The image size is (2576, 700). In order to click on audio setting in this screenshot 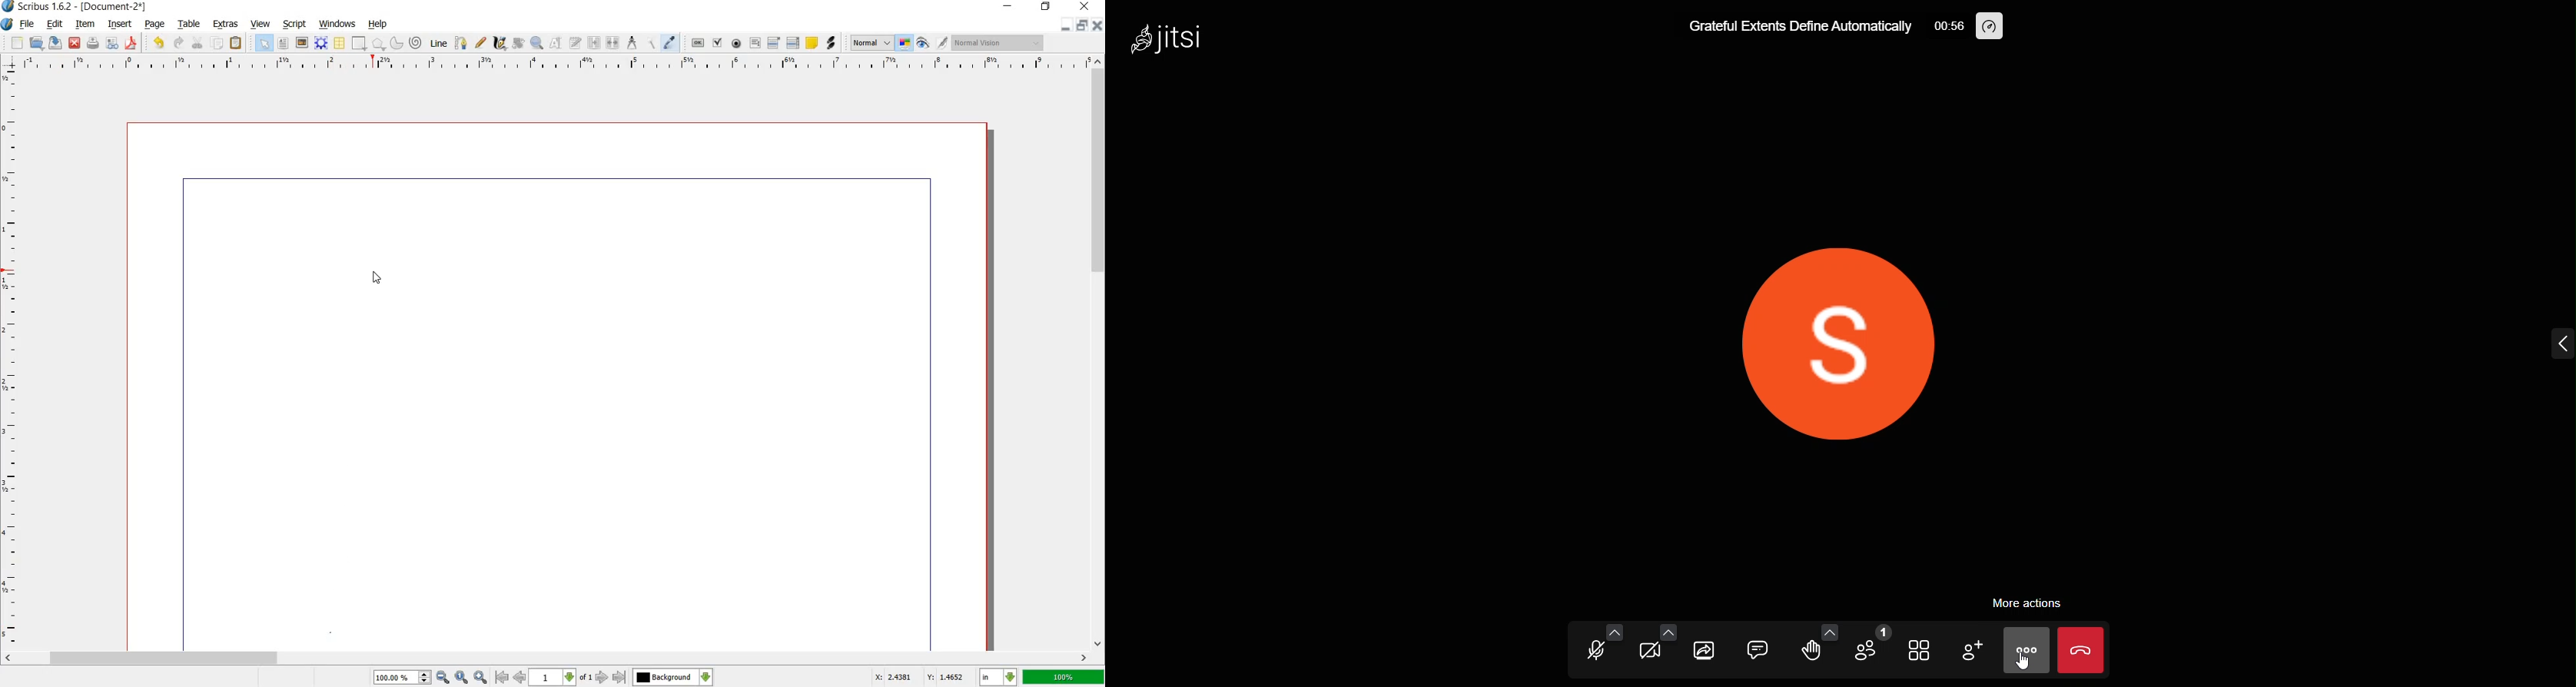, I will do `click(1620, 632)`.